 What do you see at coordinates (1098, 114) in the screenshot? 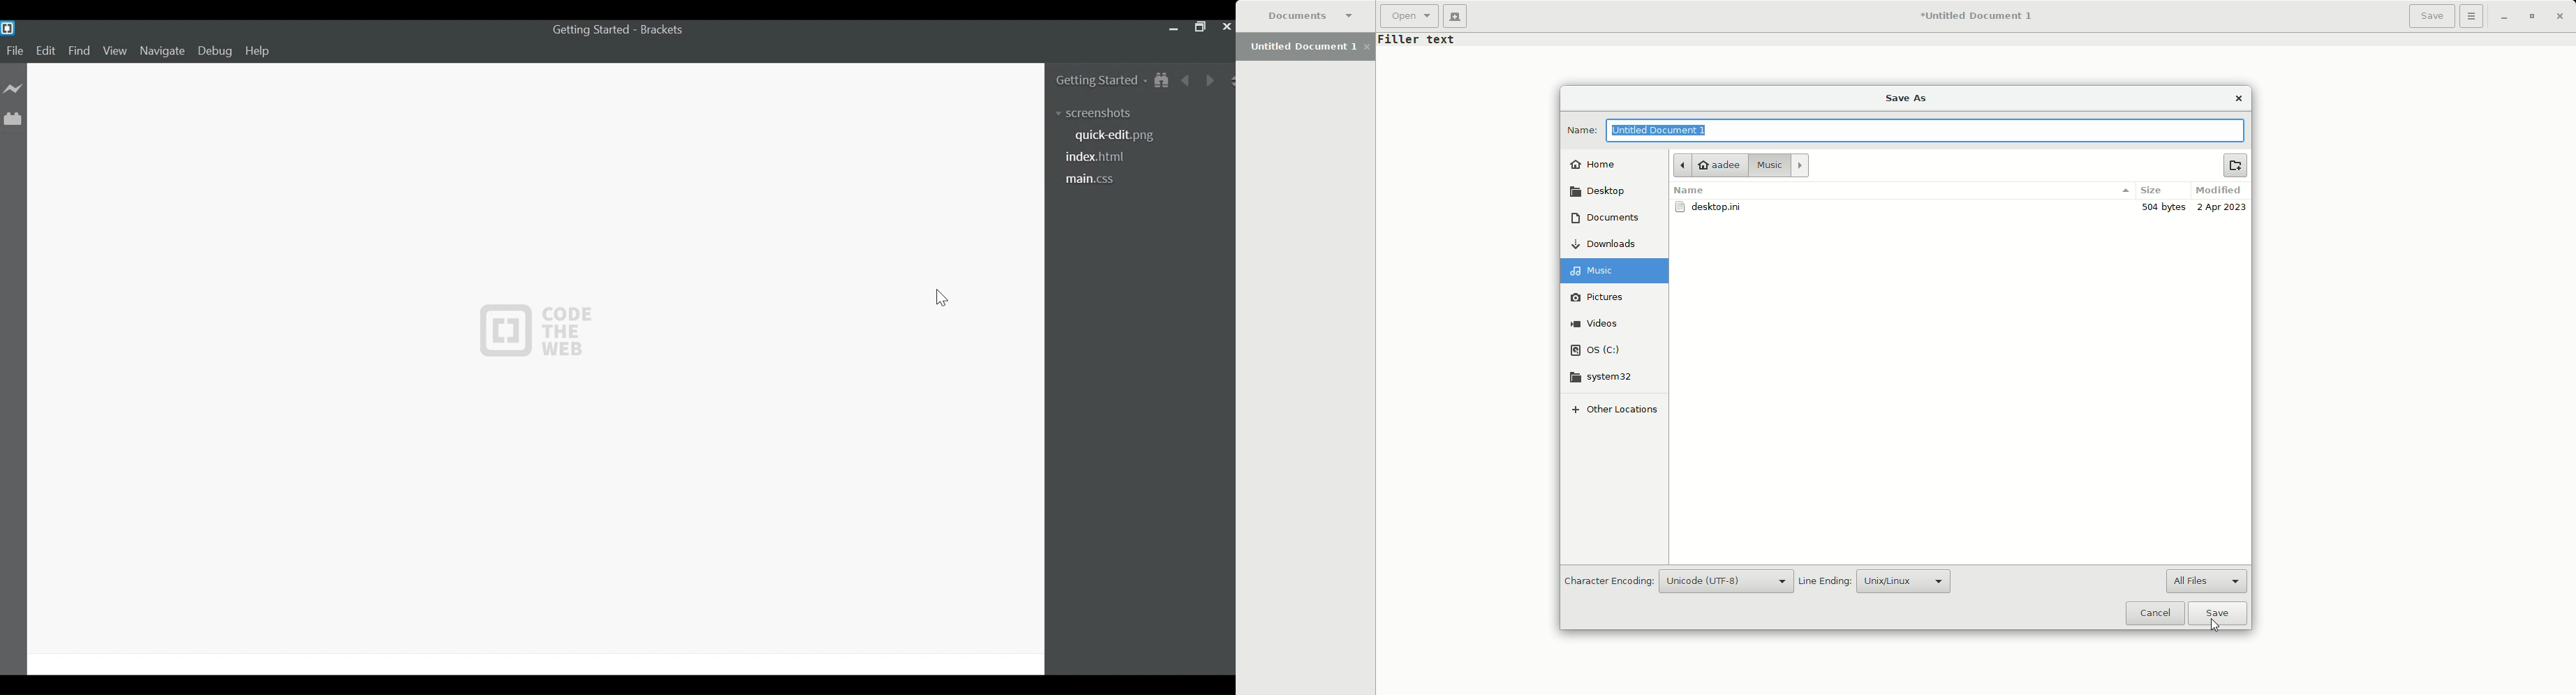
I see `screenshot` at bounding box center [1098, 114].